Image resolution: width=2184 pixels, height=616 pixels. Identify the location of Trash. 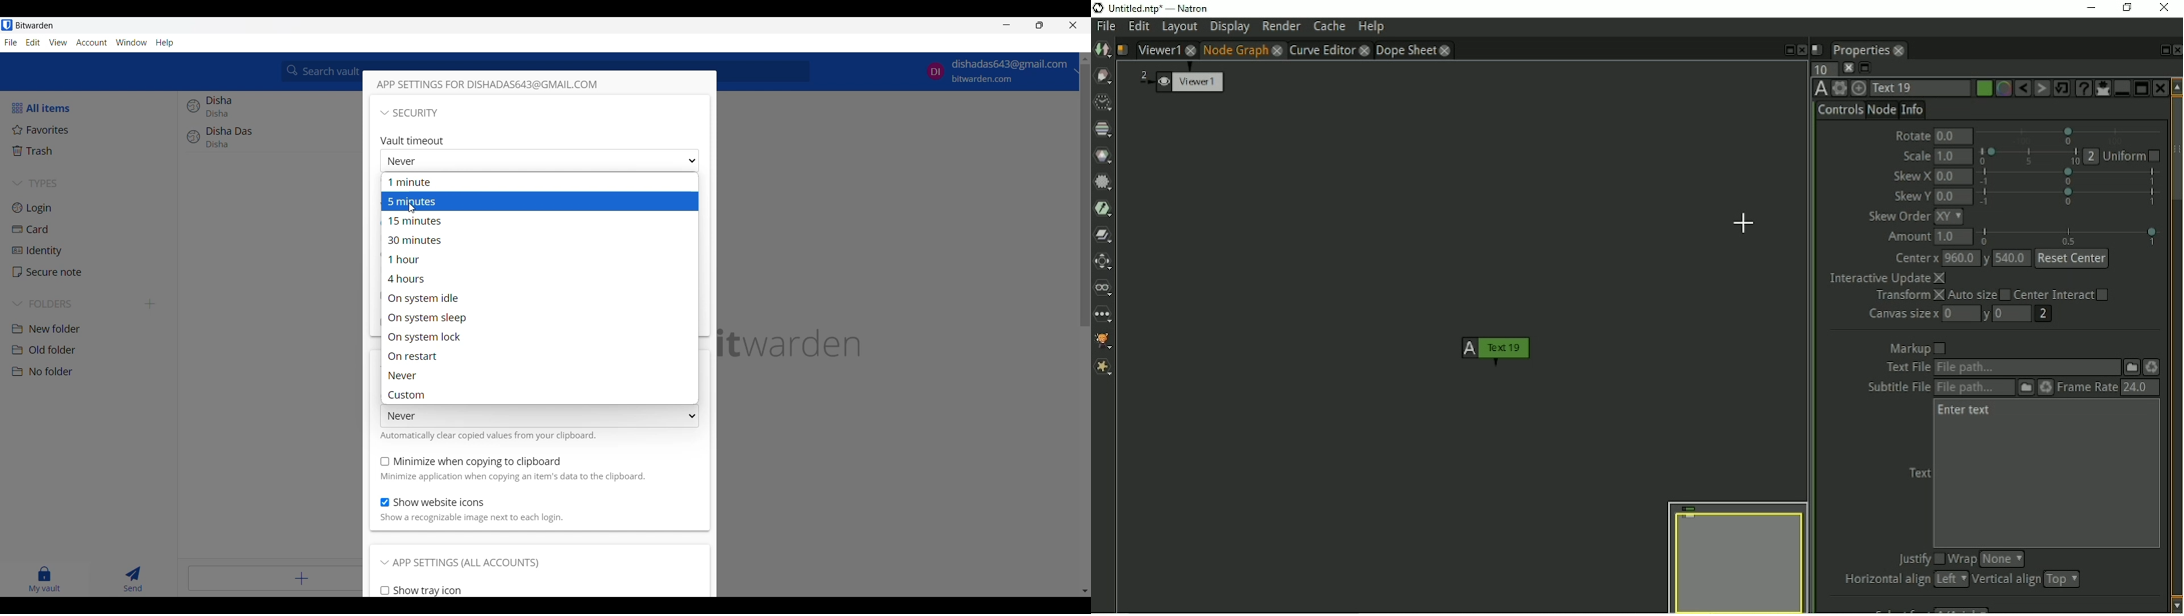
(92, 151).